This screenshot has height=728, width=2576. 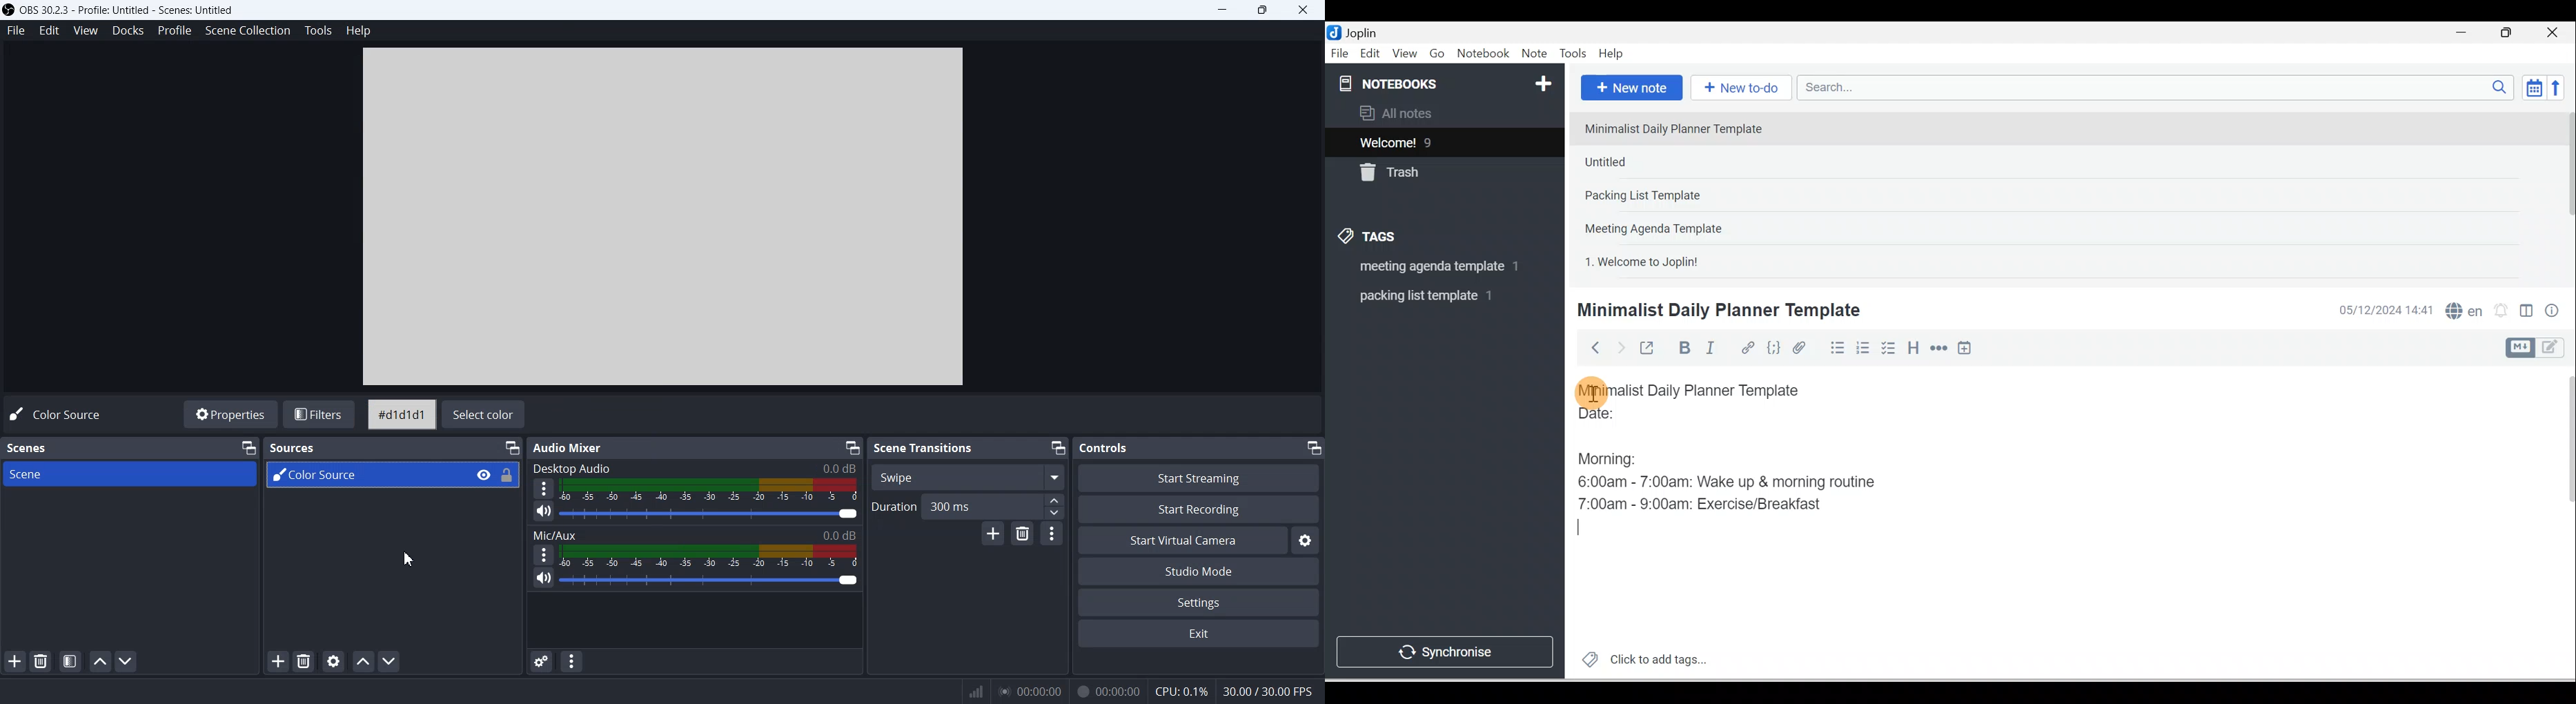 I want to click on Remove Source, so click(x=304, y=661).